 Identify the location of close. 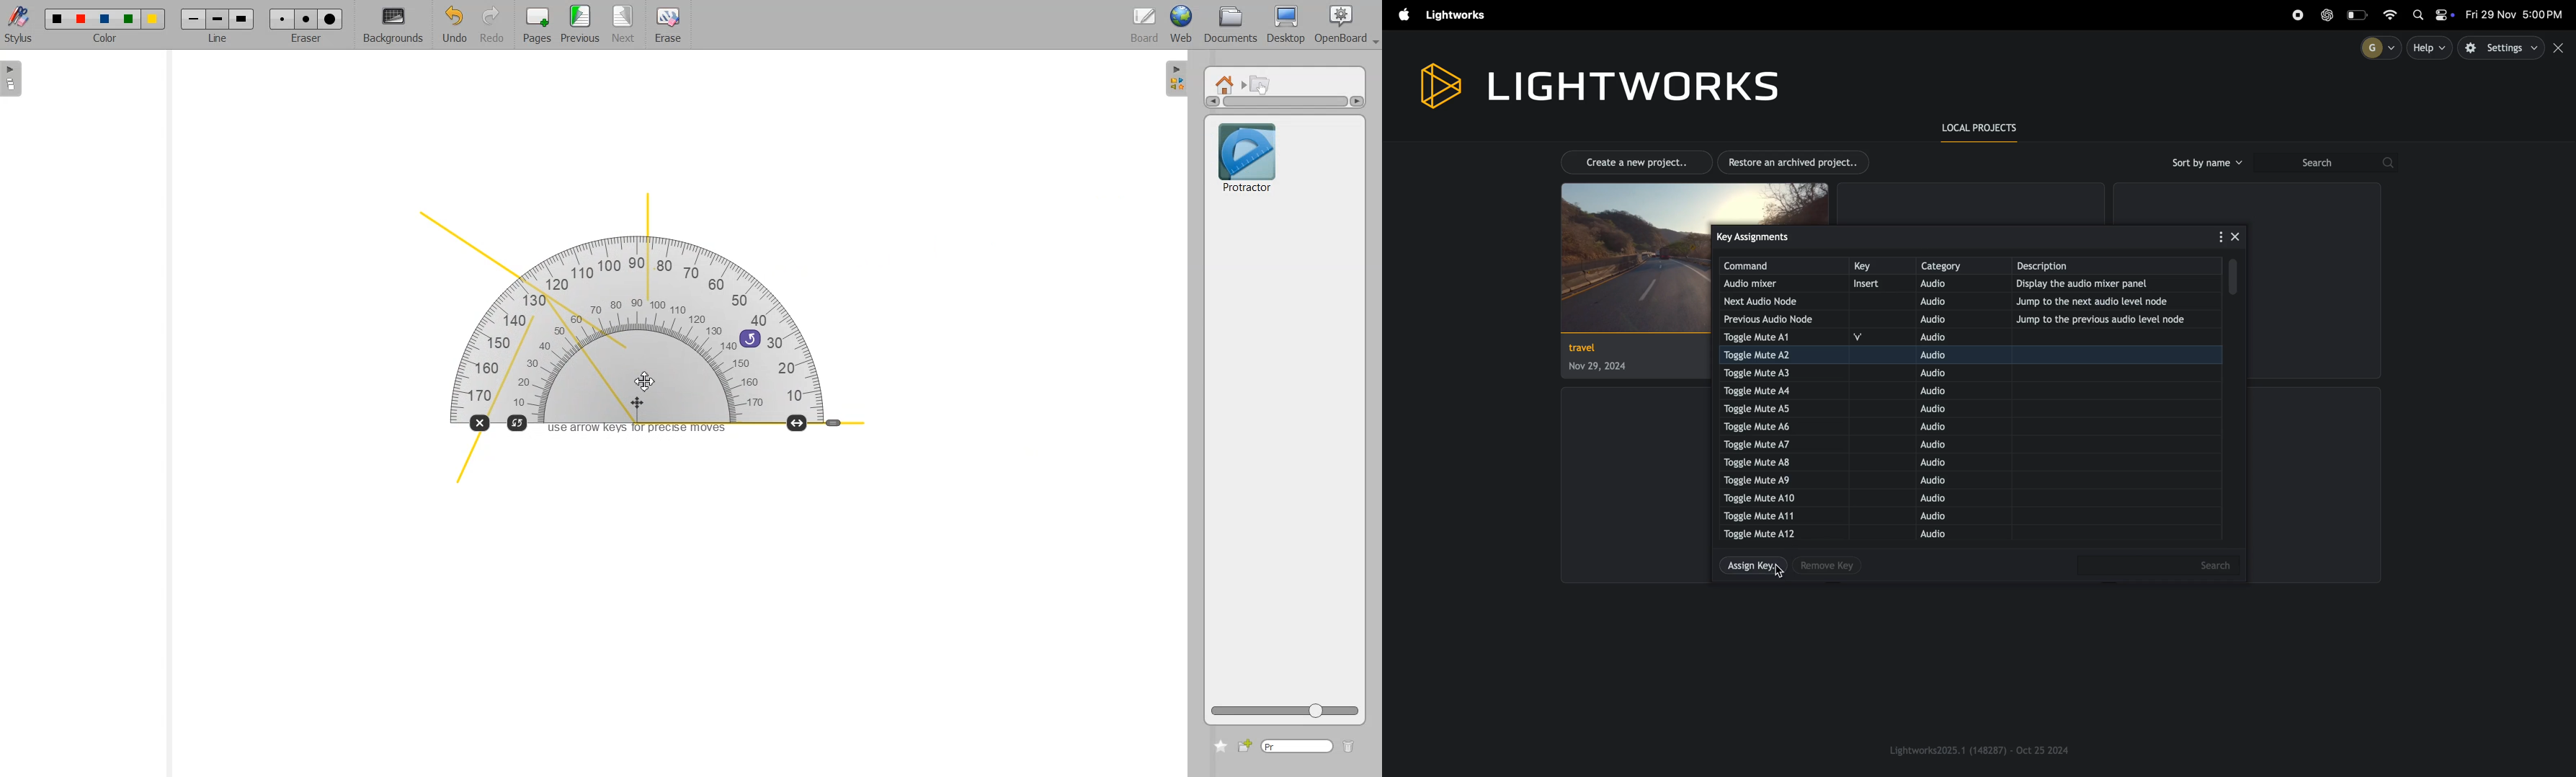
(2561, 48).